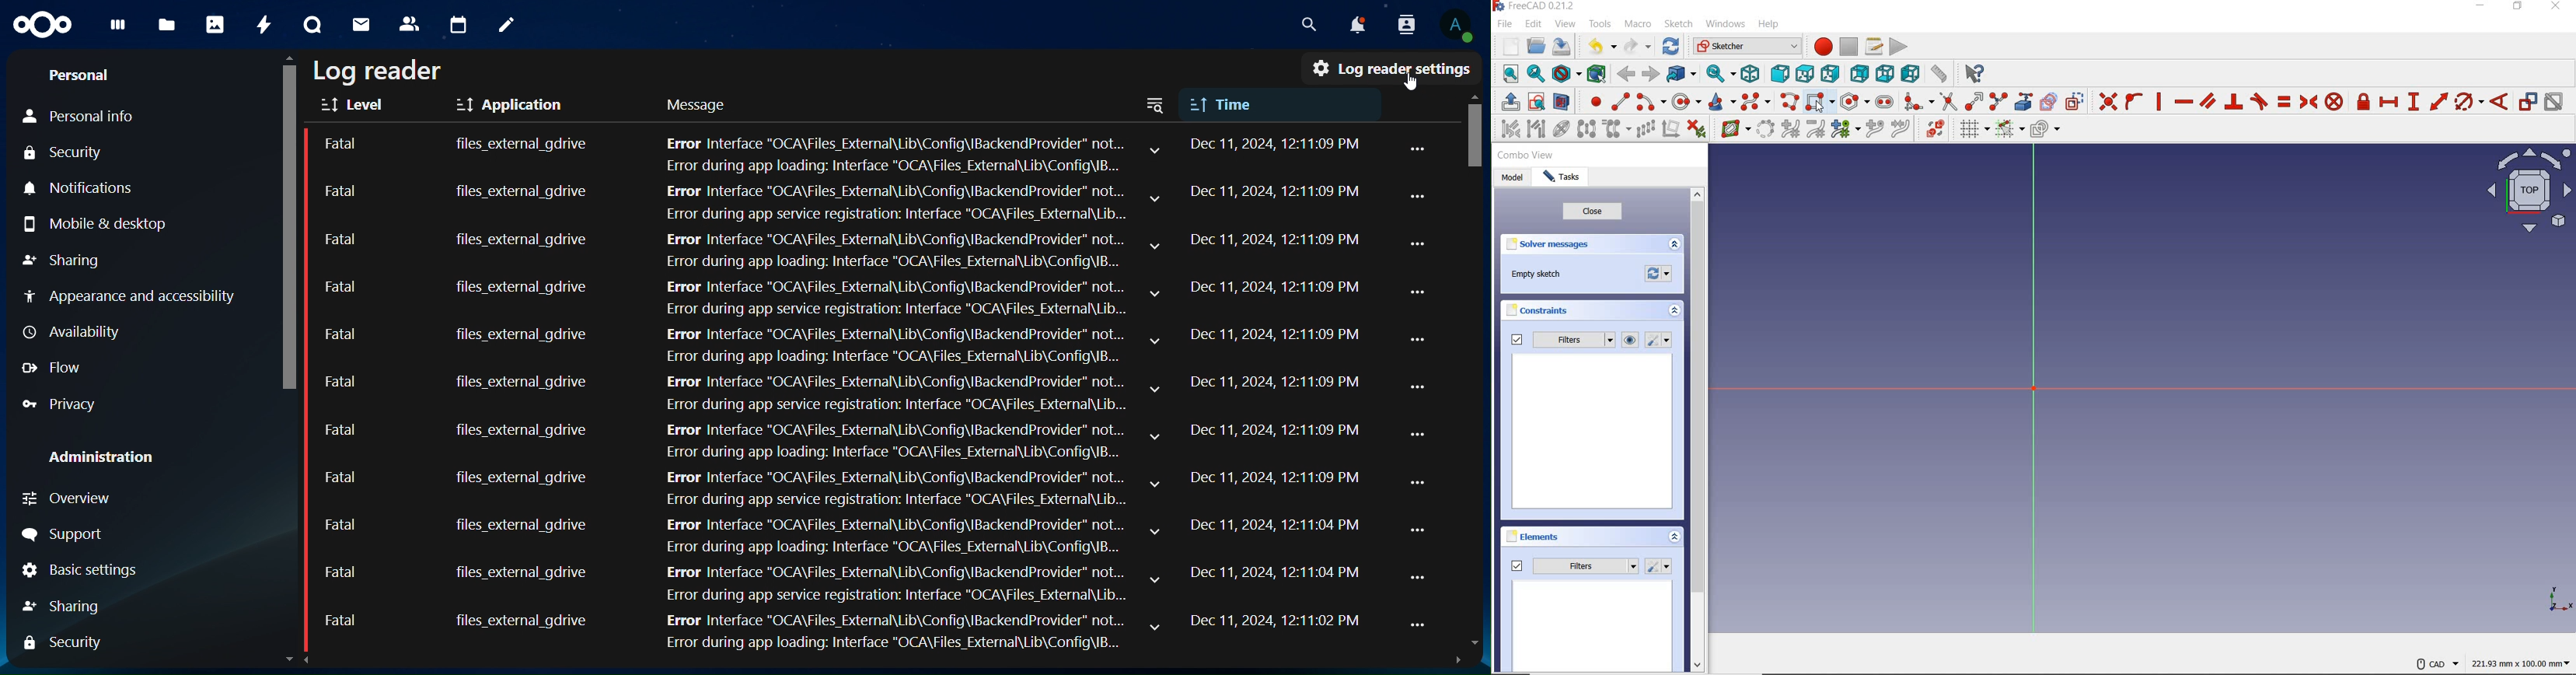  What do you see at coordinates (2438, 102) in the screenshot?
I see `constrain distance` at bounding box center [2438, 102].